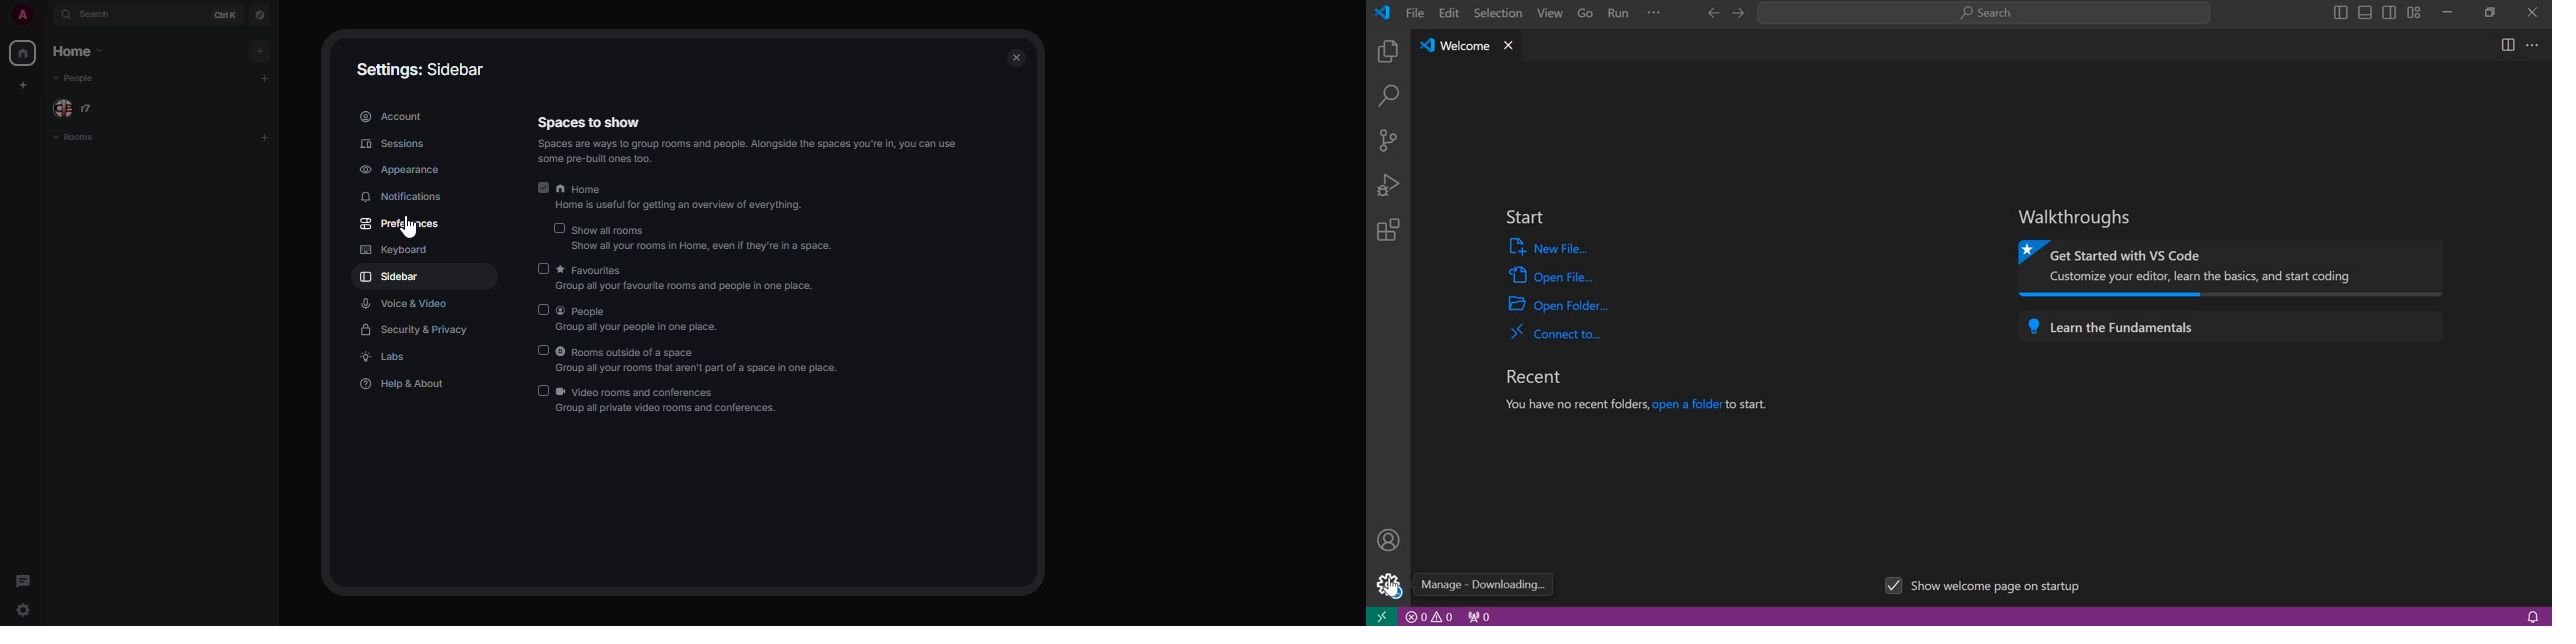  I want to click on quick settings, so click(25, 610).